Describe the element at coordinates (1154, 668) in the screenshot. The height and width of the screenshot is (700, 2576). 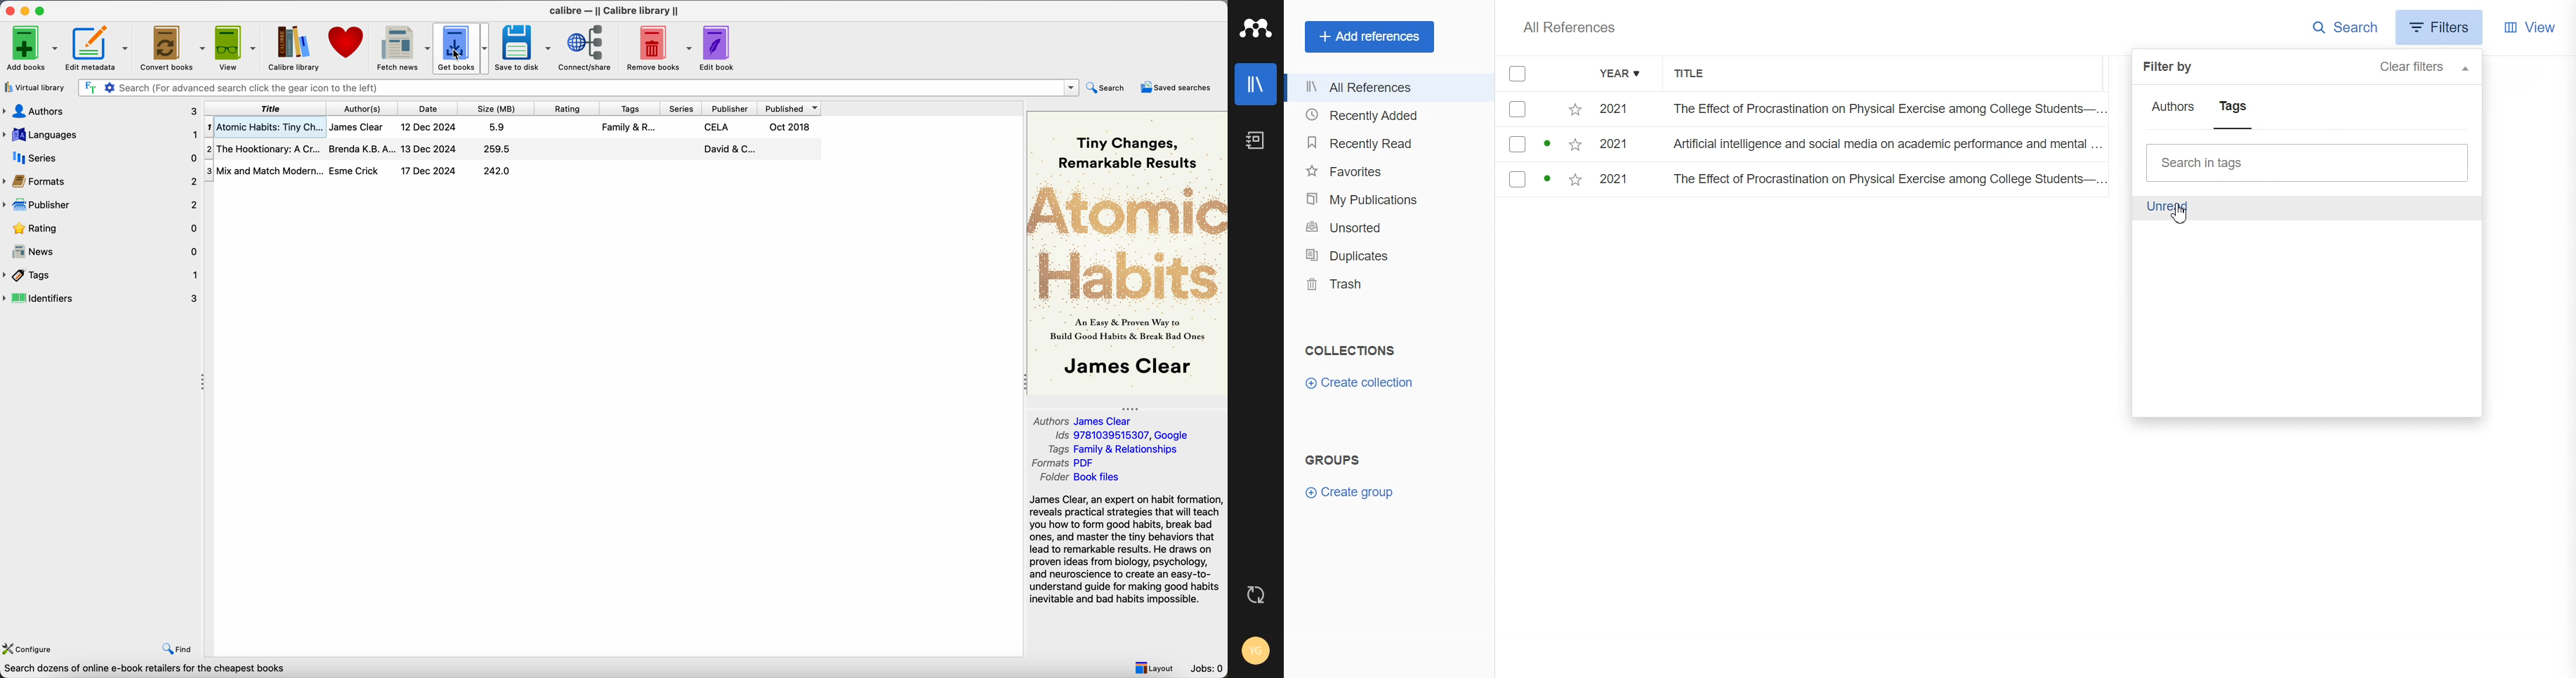
I see `layout` at that location.